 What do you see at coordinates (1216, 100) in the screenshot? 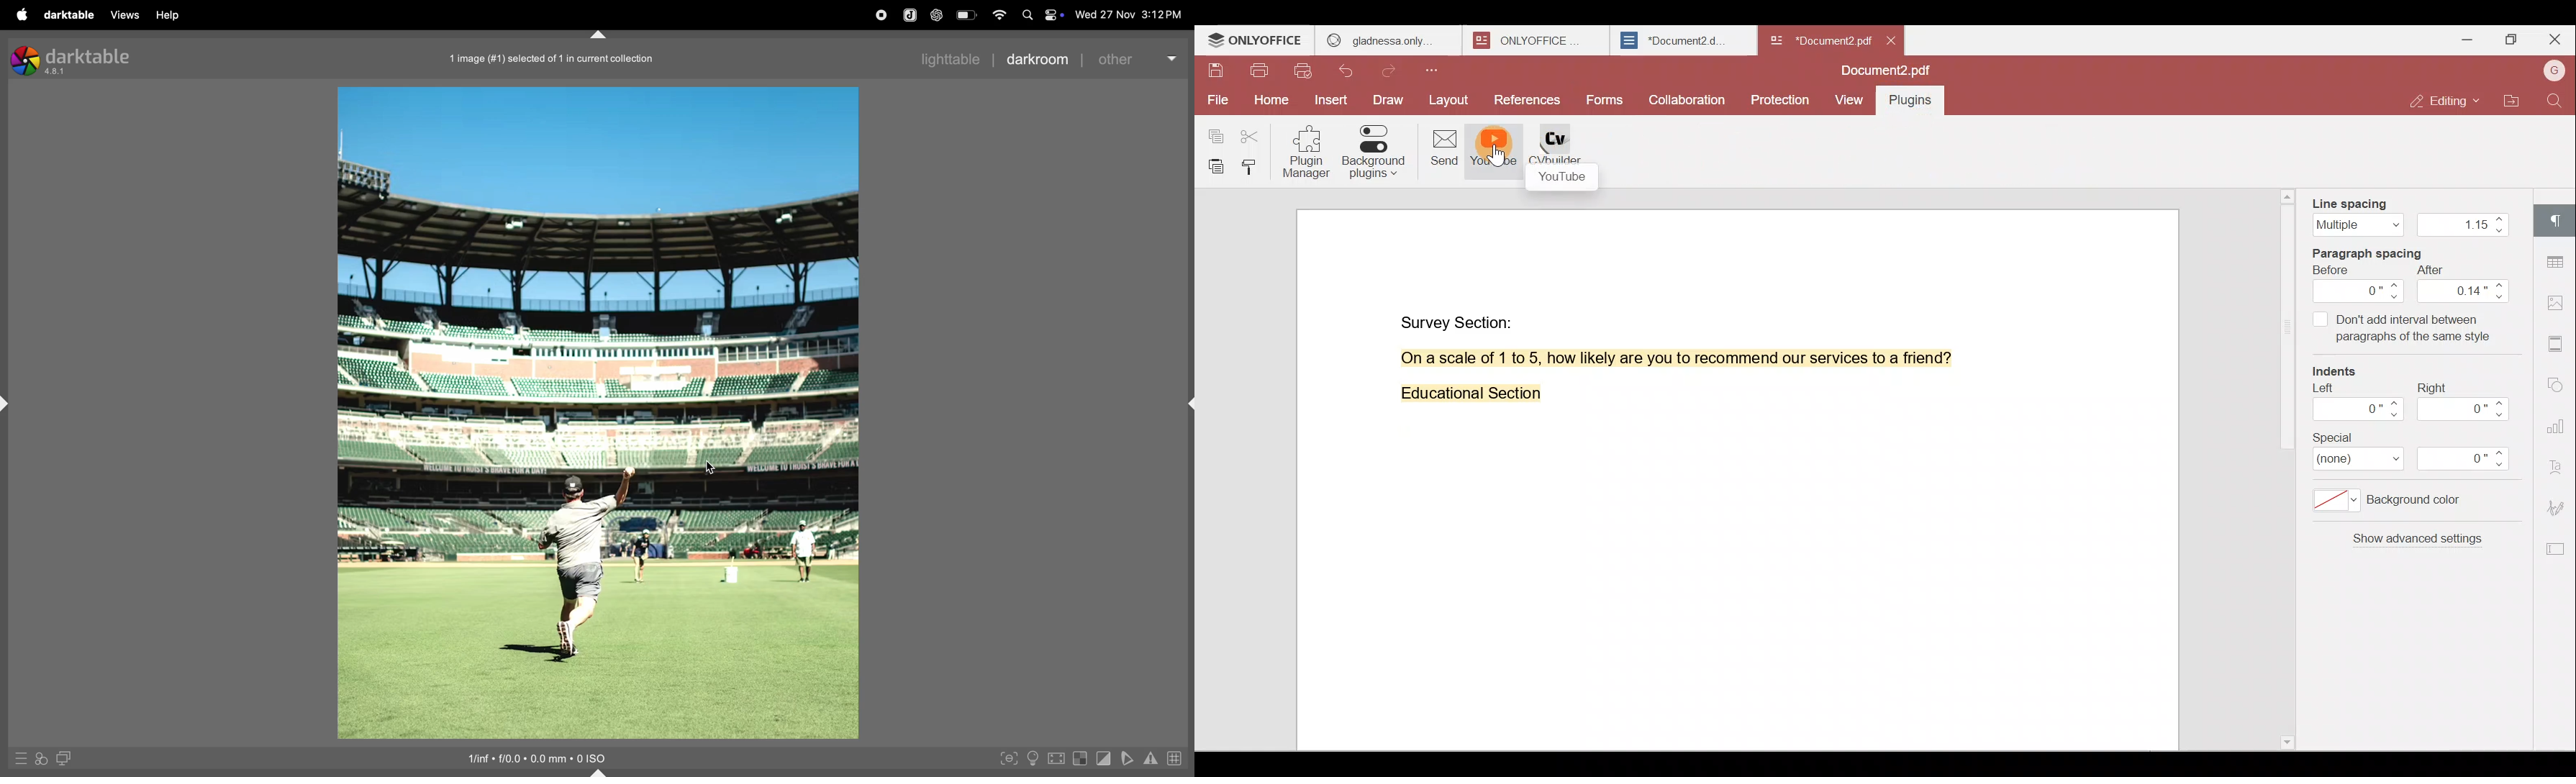
I see `File` at bounding box center [1216, 100].